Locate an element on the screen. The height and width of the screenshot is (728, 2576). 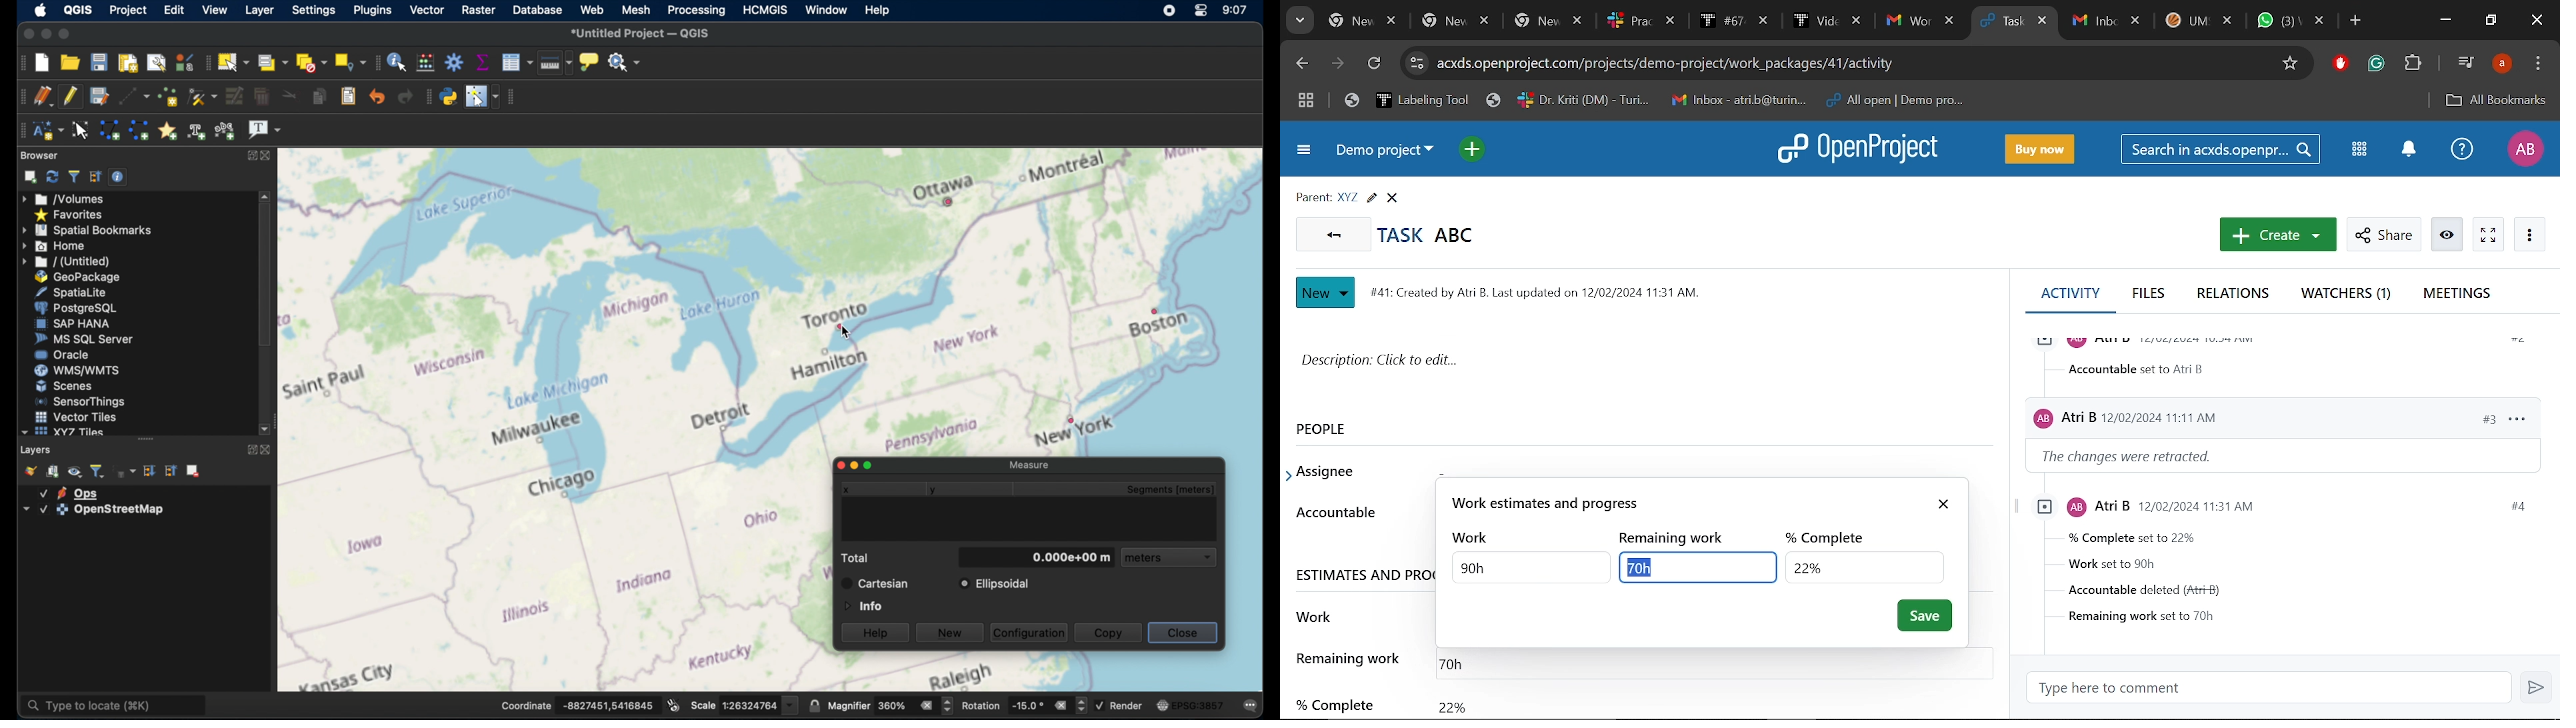
remove. layer group is located at coordinates (194, 472).